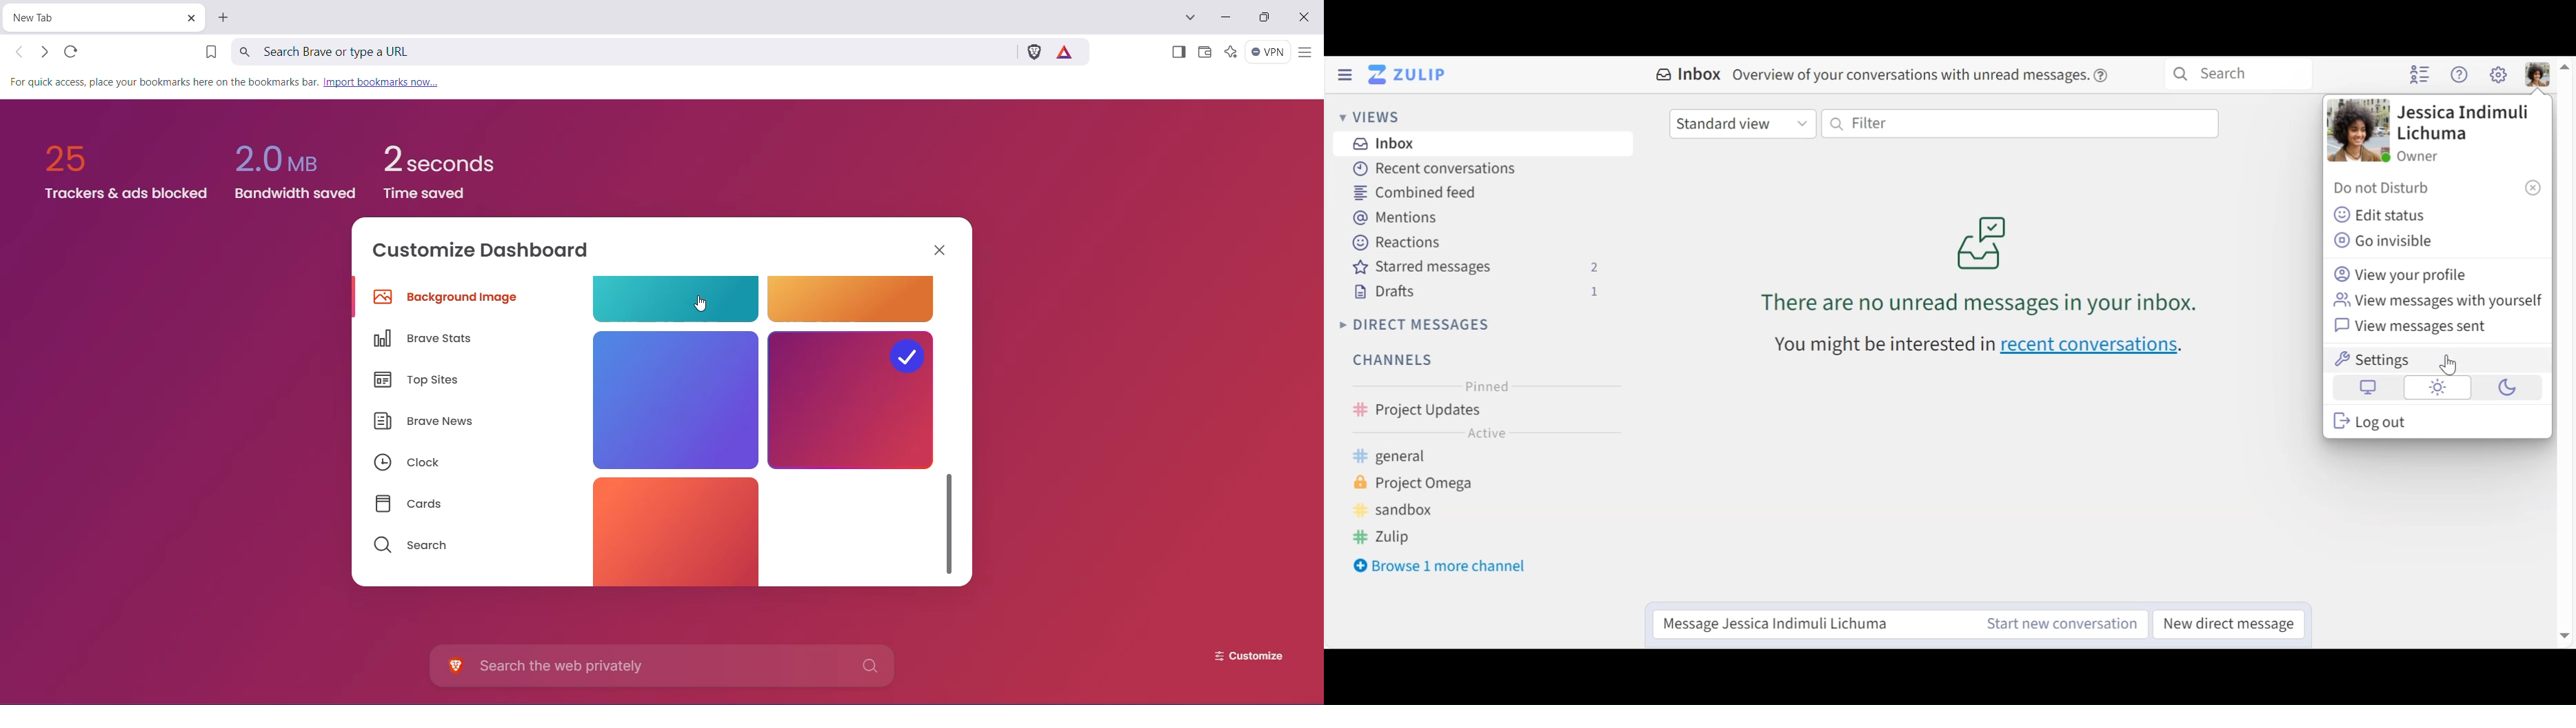 This screenshot has height=728, width=2576. What do you see at coordinates (43, 52) in the screenshot?
I see `Click to go forward, hold to see history` at bounding box center [43, 52].